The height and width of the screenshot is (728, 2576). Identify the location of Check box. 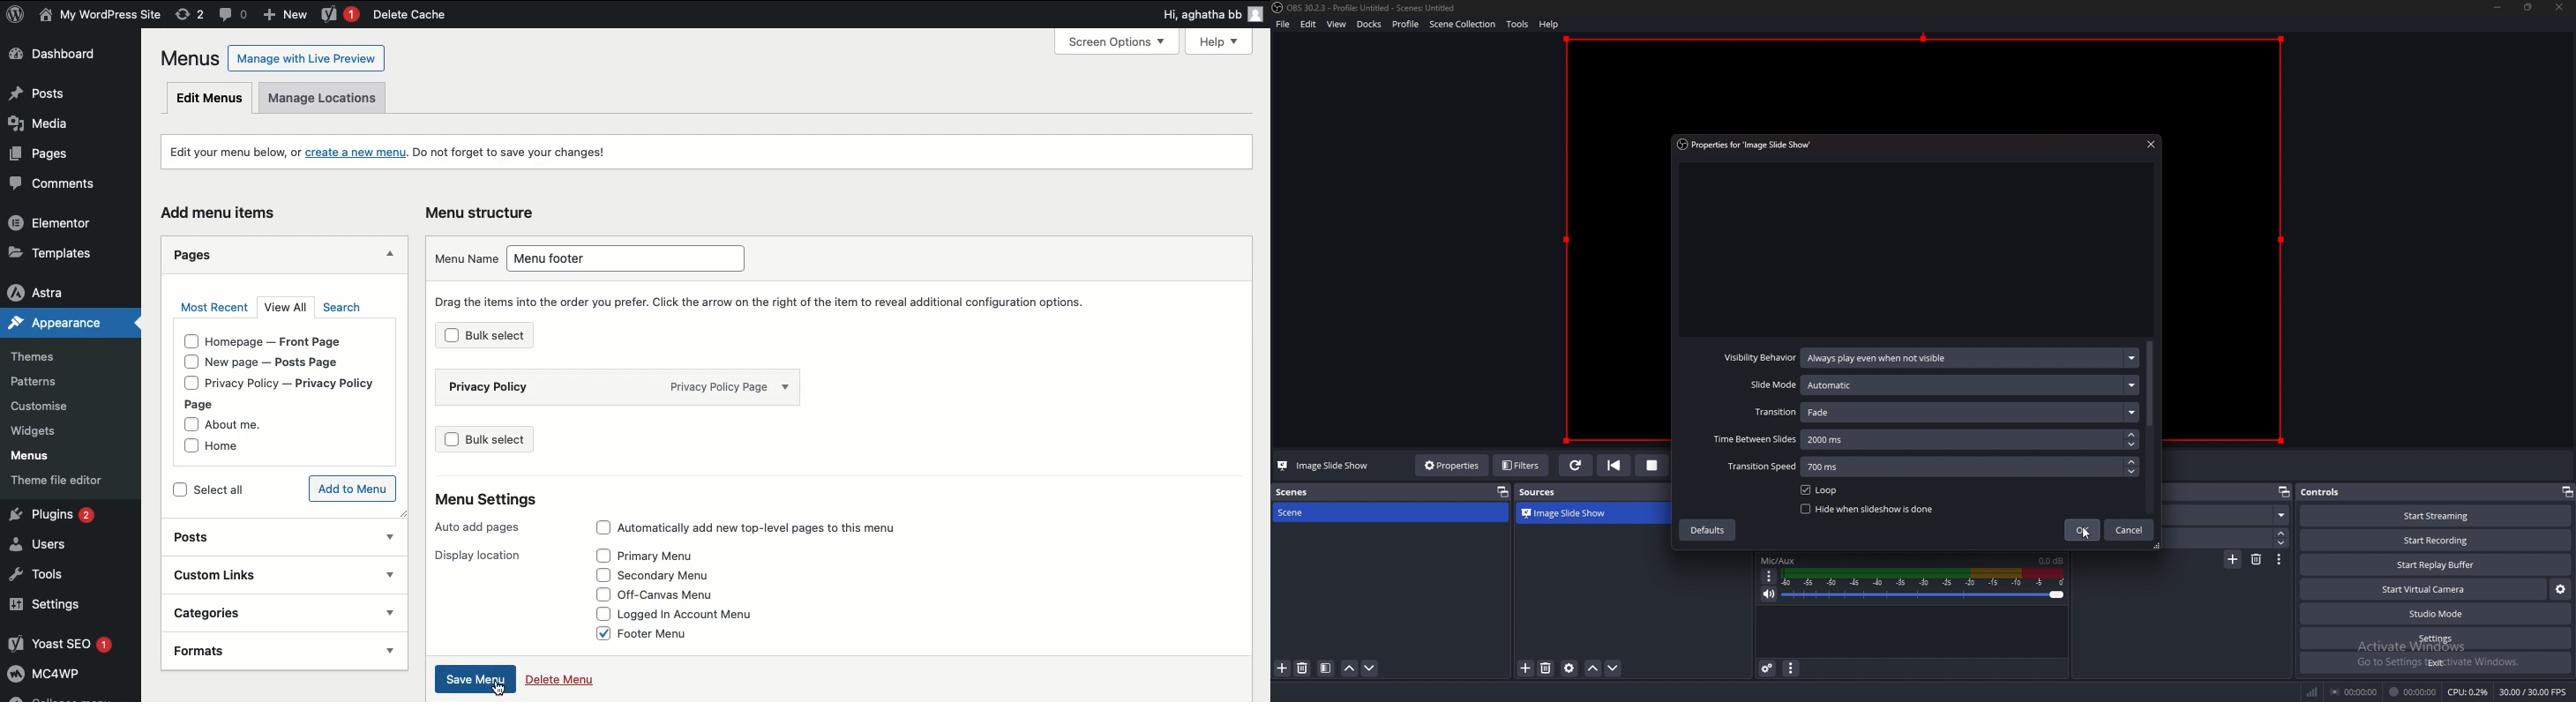
(599, 594).